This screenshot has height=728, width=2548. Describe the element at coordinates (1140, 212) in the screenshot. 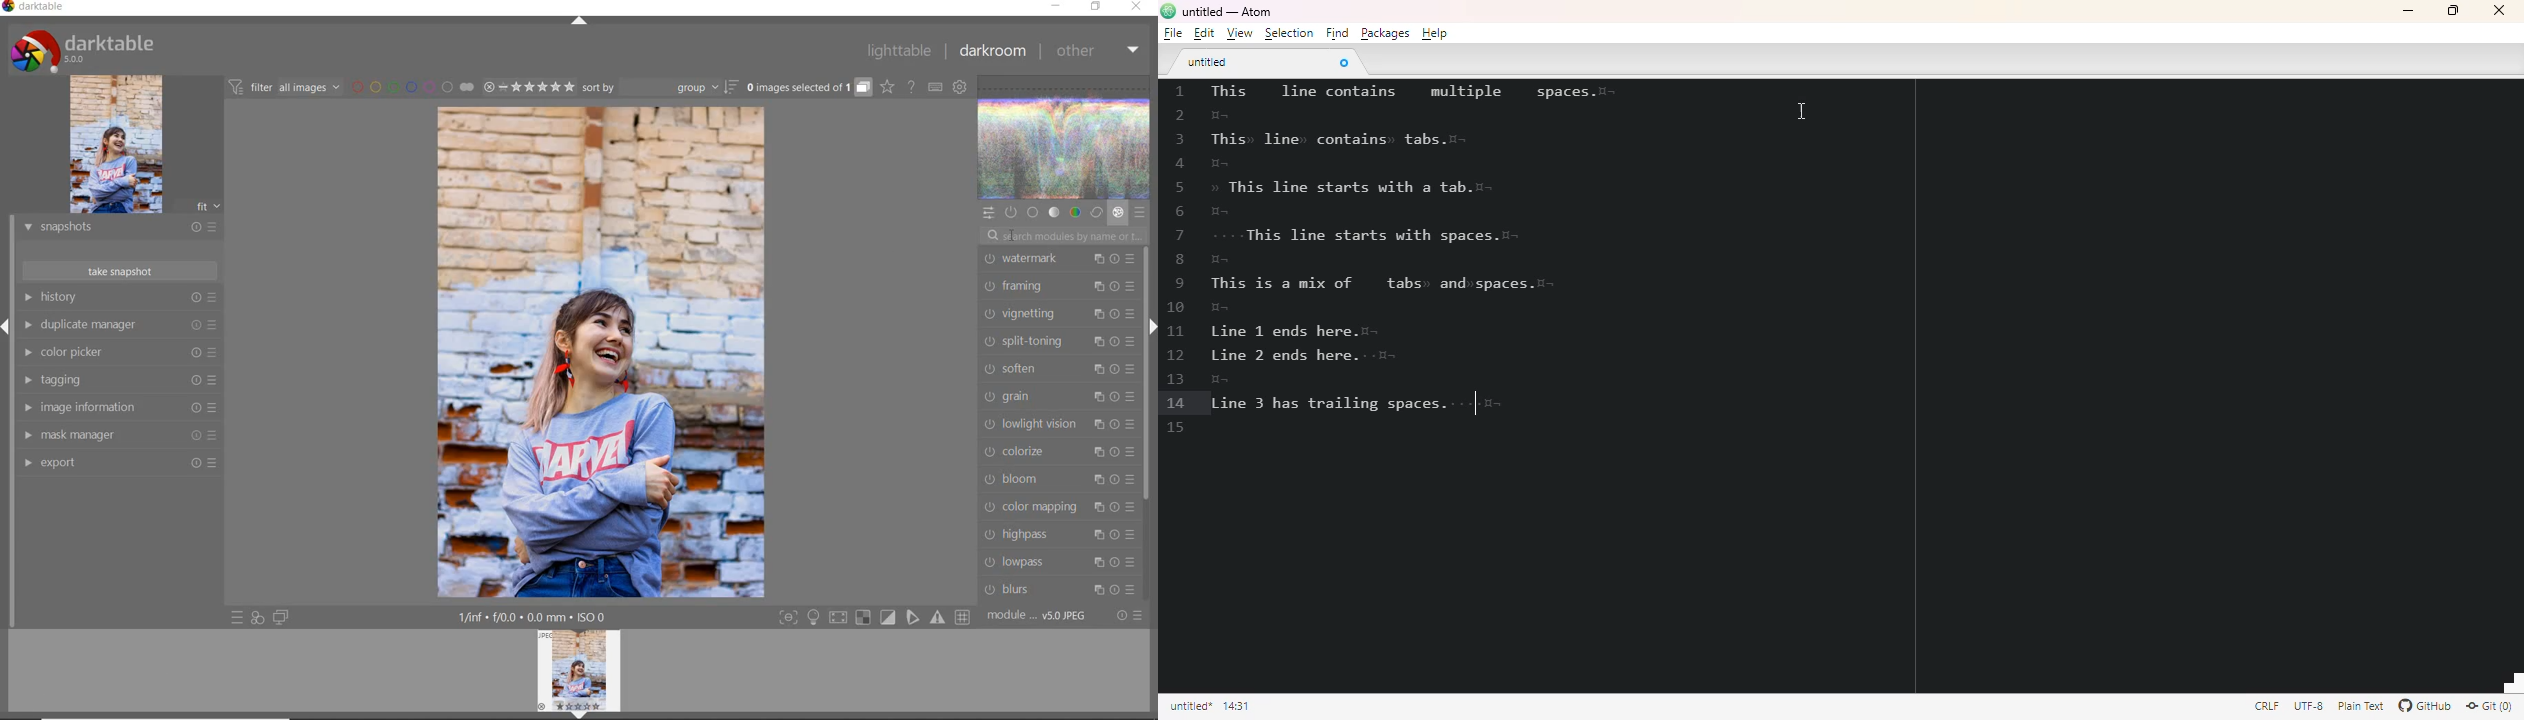

I see `presets` at that location.